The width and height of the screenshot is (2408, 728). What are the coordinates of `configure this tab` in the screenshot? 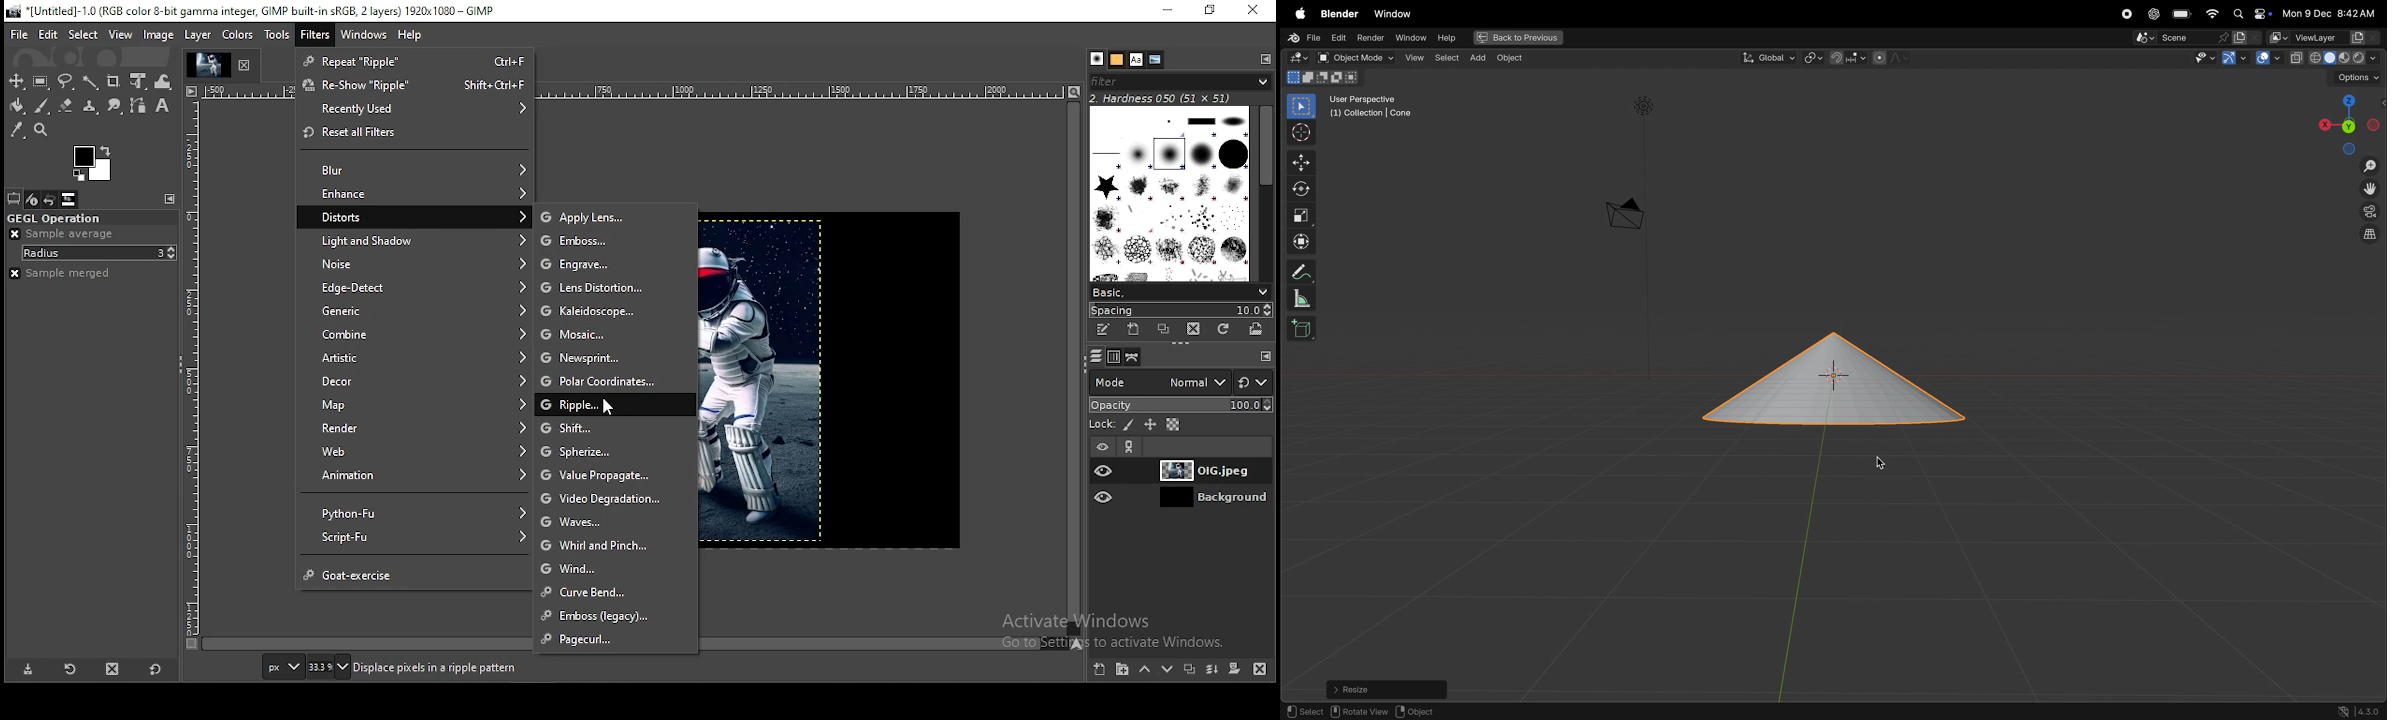 It's located at (1266, 354).